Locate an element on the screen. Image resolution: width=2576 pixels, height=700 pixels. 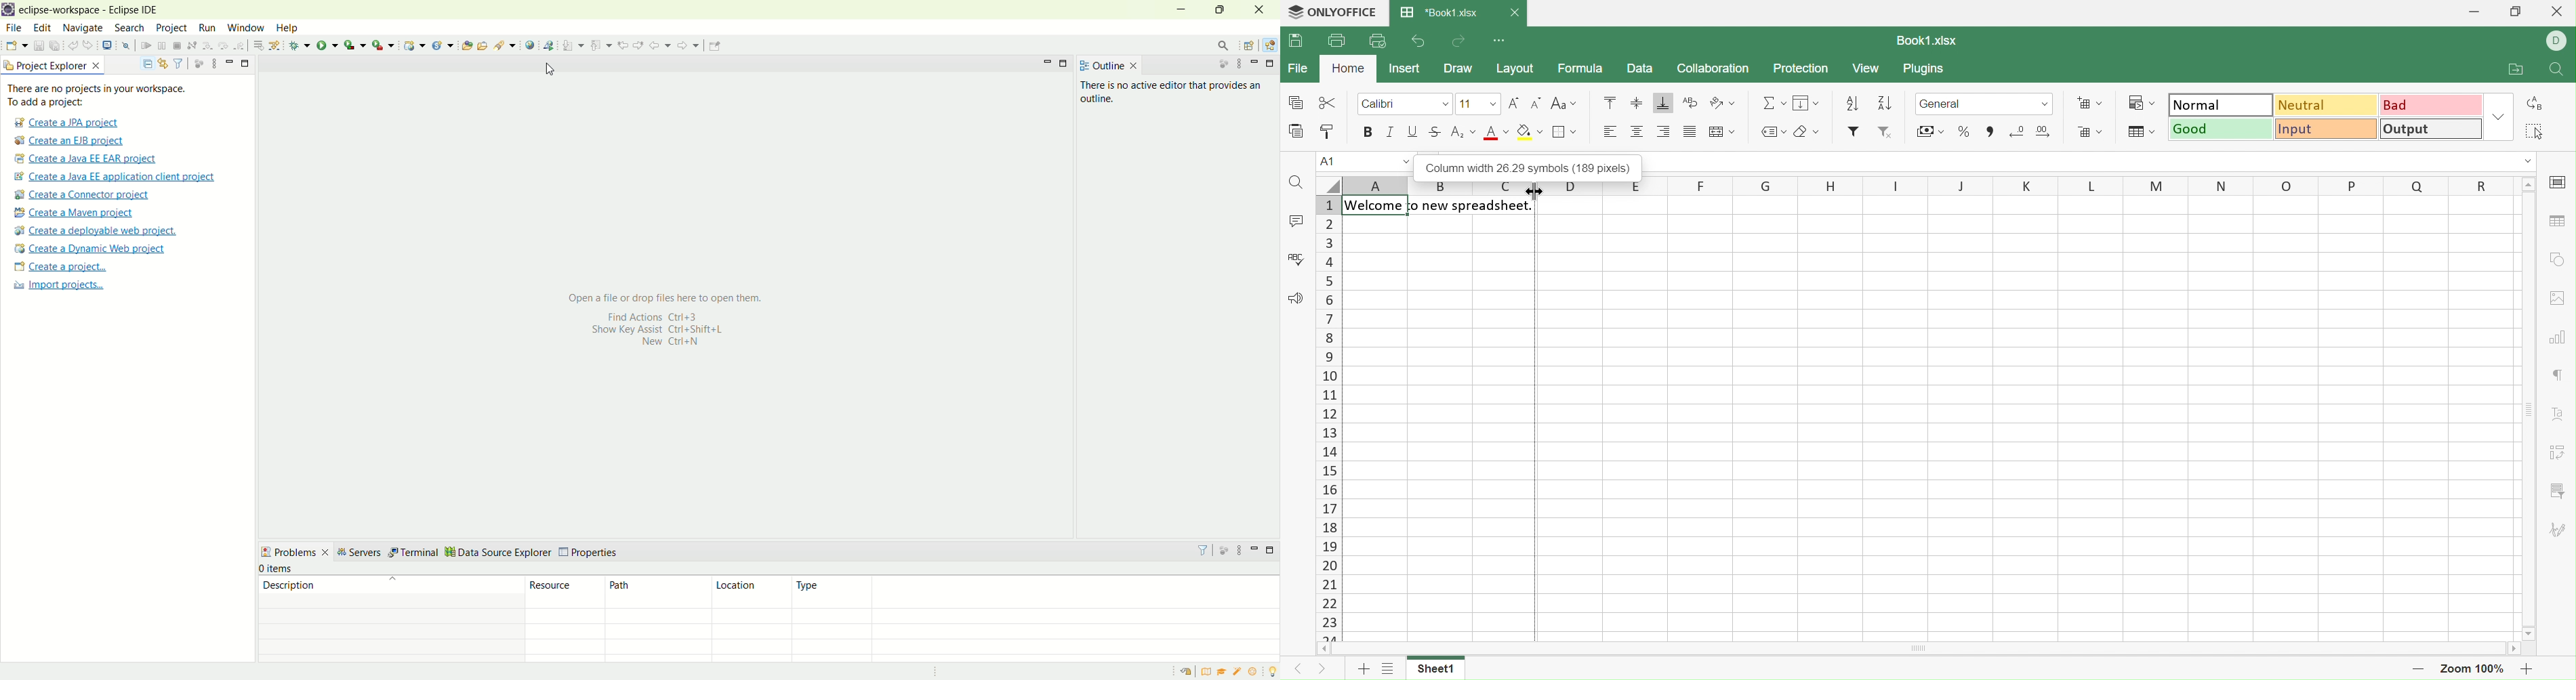
Plugins is located at coordinates (1927, 70).